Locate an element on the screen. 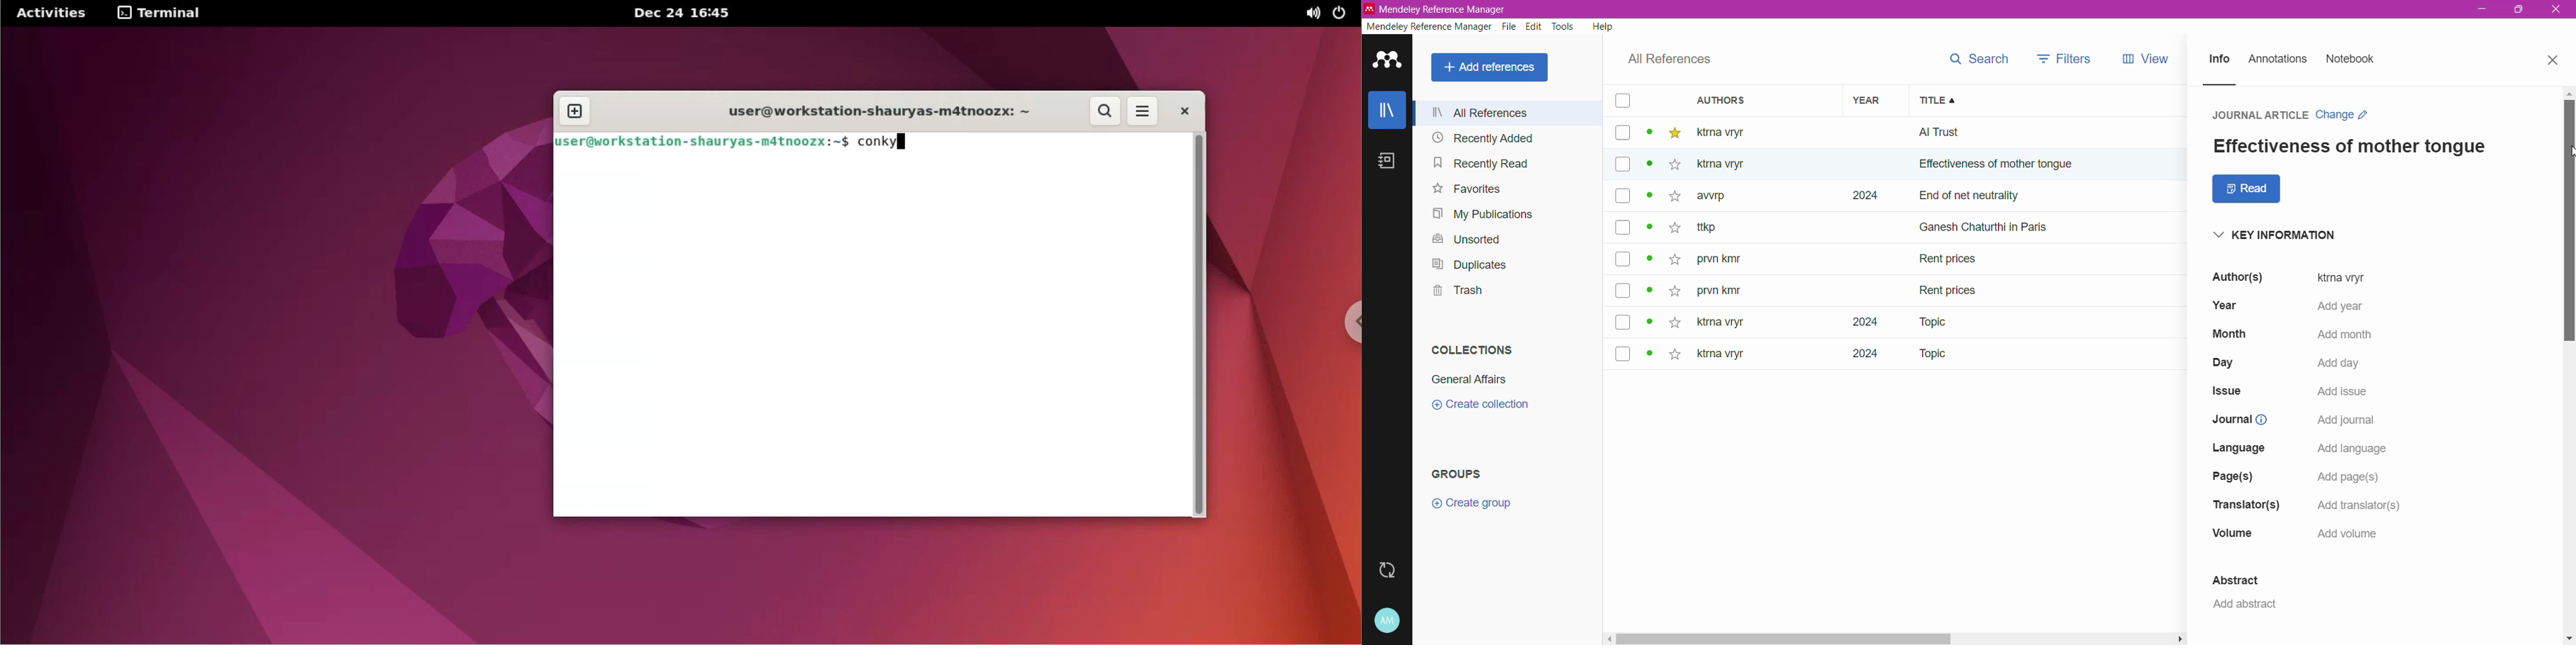 Image resolution: width=2576 pixels, height=672 pixels. dot  is located at coordinates (1646, 168).